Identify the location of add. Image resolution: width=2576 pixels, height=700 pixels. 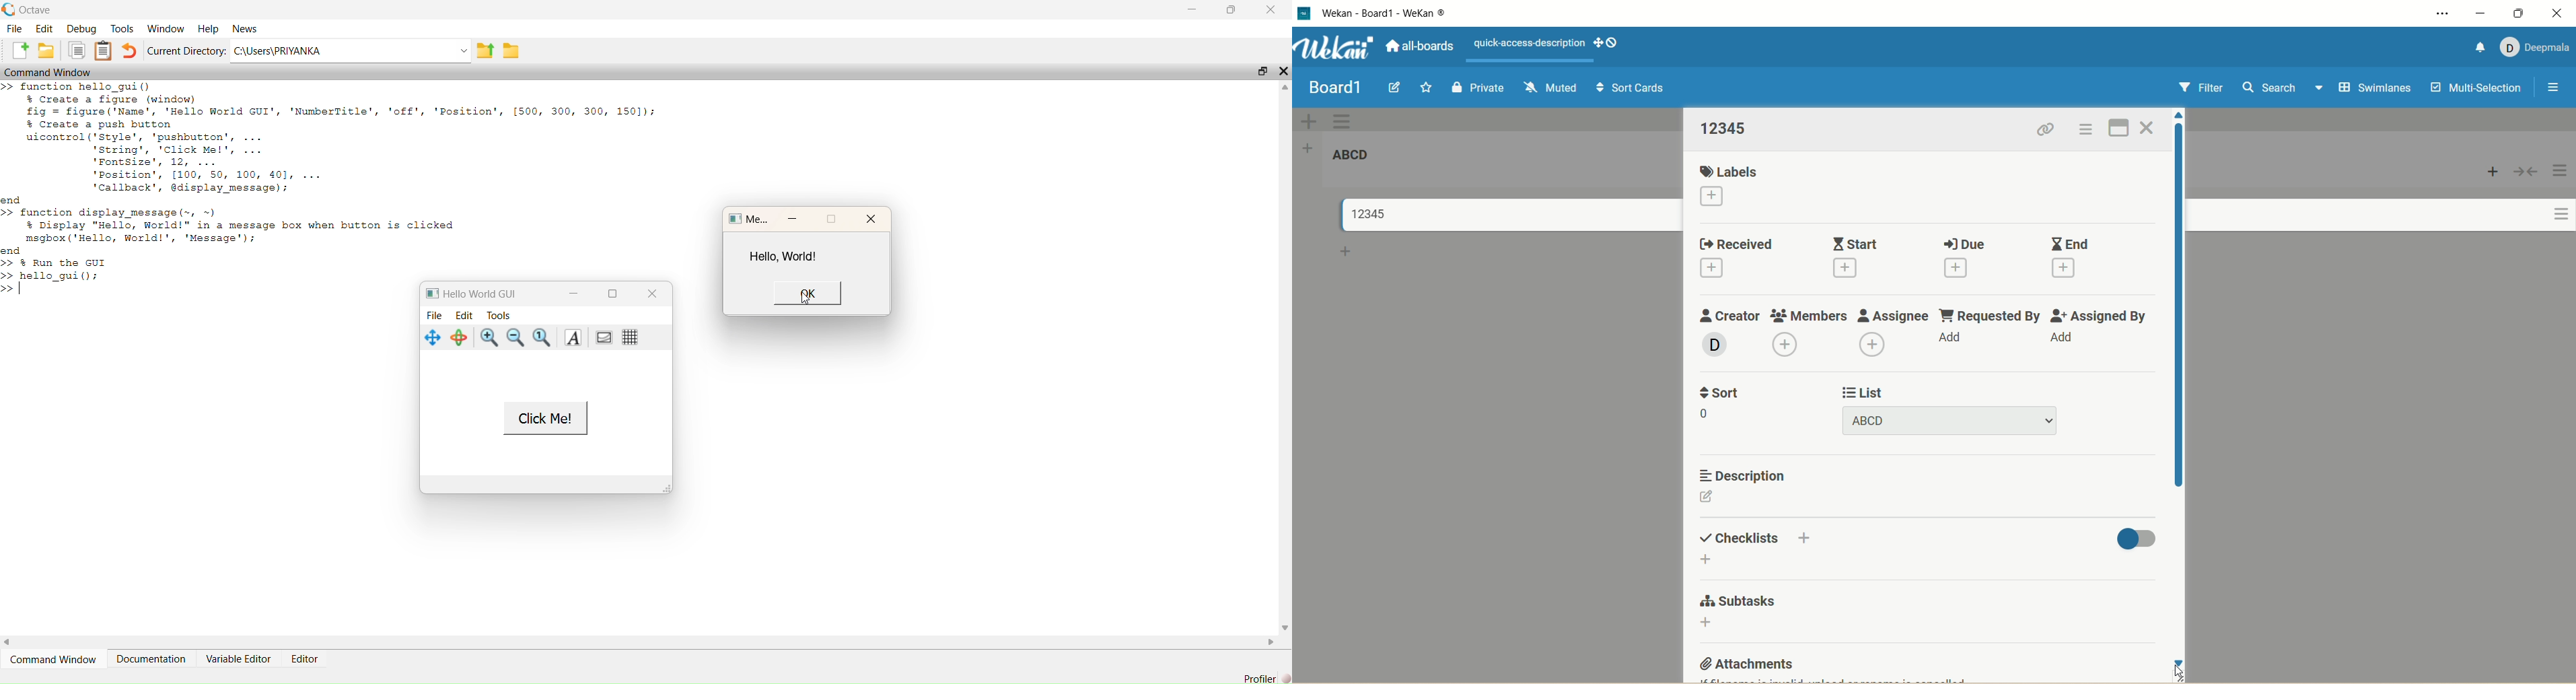
(1719, 269).